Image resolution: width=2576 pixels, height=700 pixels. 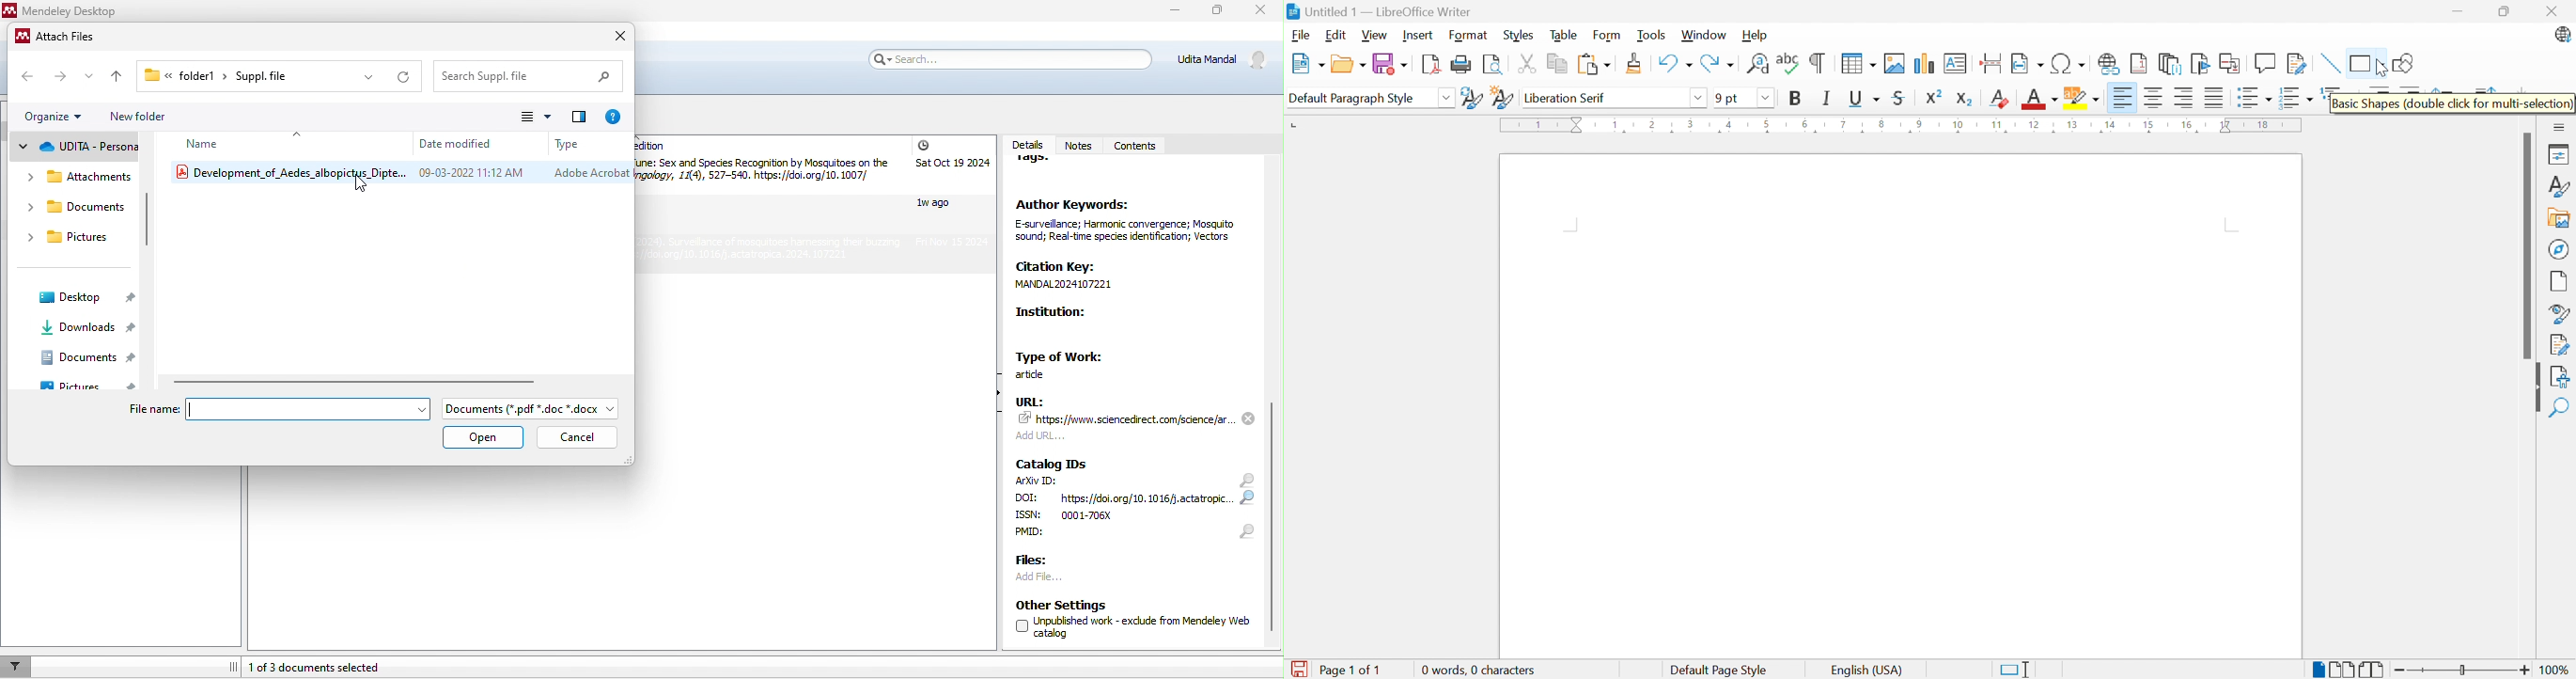 What do you see at coordinates (2343, 670) in the screenshot?
I see `Multiple-page view` at bounding box center [2343, 670].